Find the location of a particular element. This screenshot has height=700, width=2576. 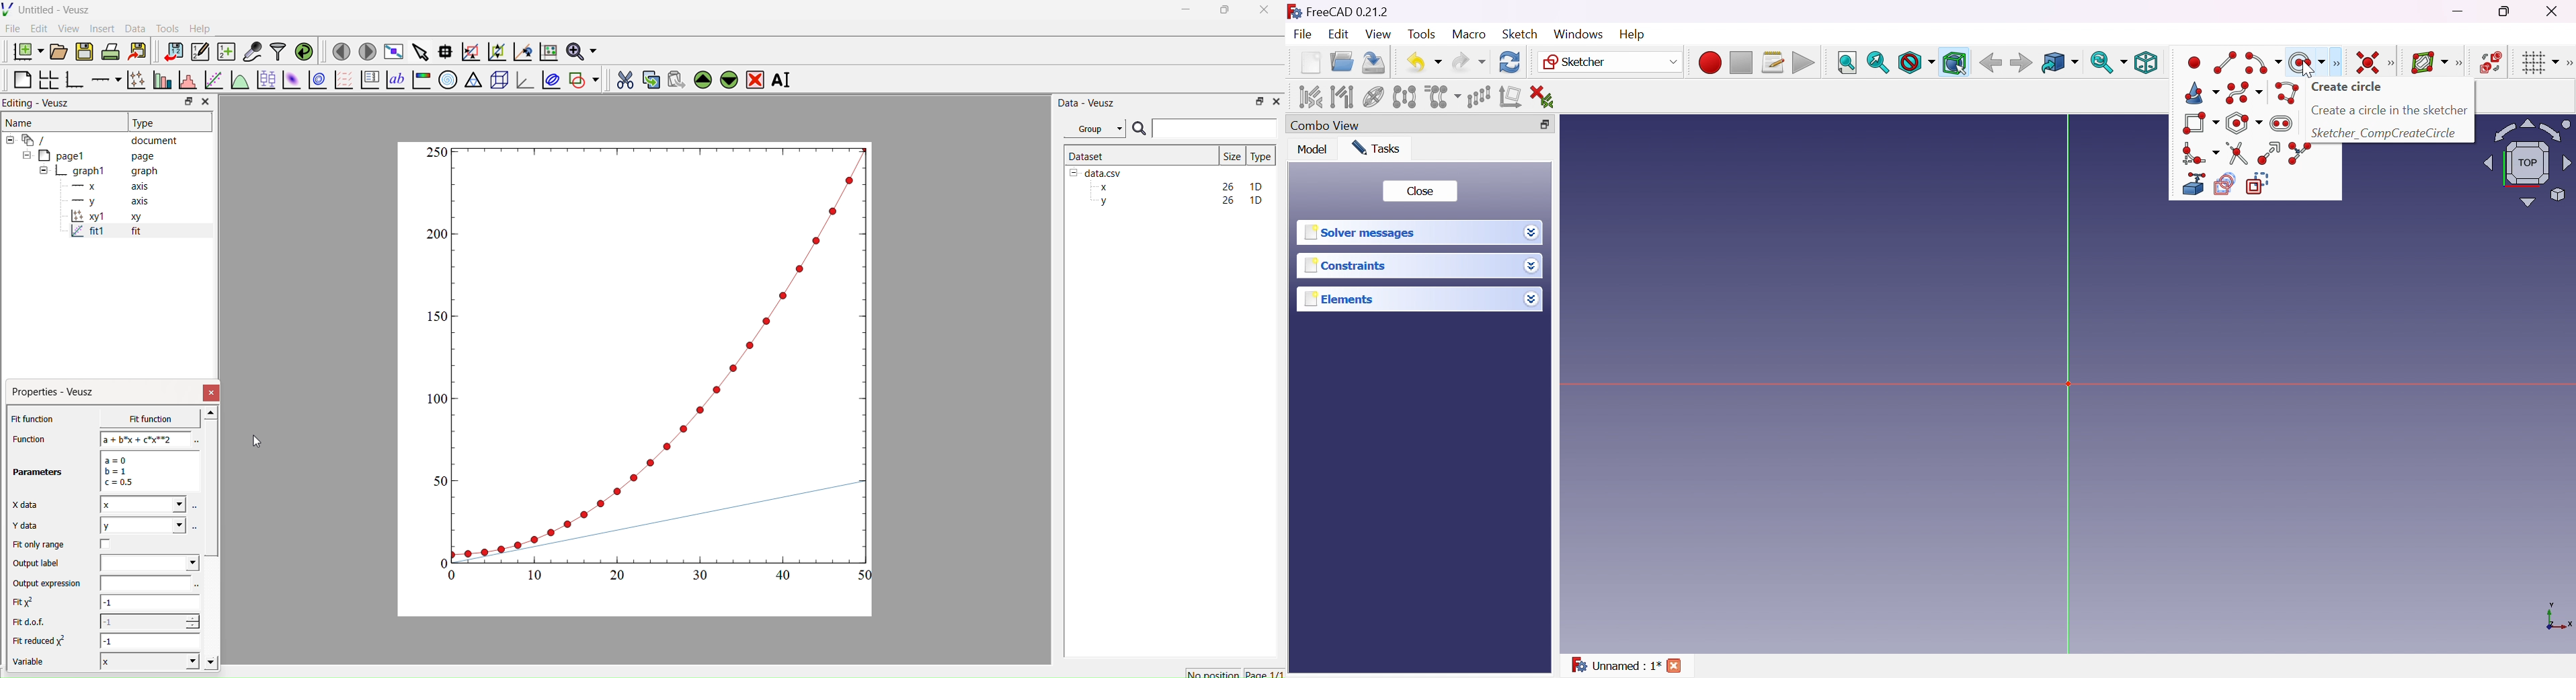

Zoom out of graph axis is located at coordinates (495, 50).